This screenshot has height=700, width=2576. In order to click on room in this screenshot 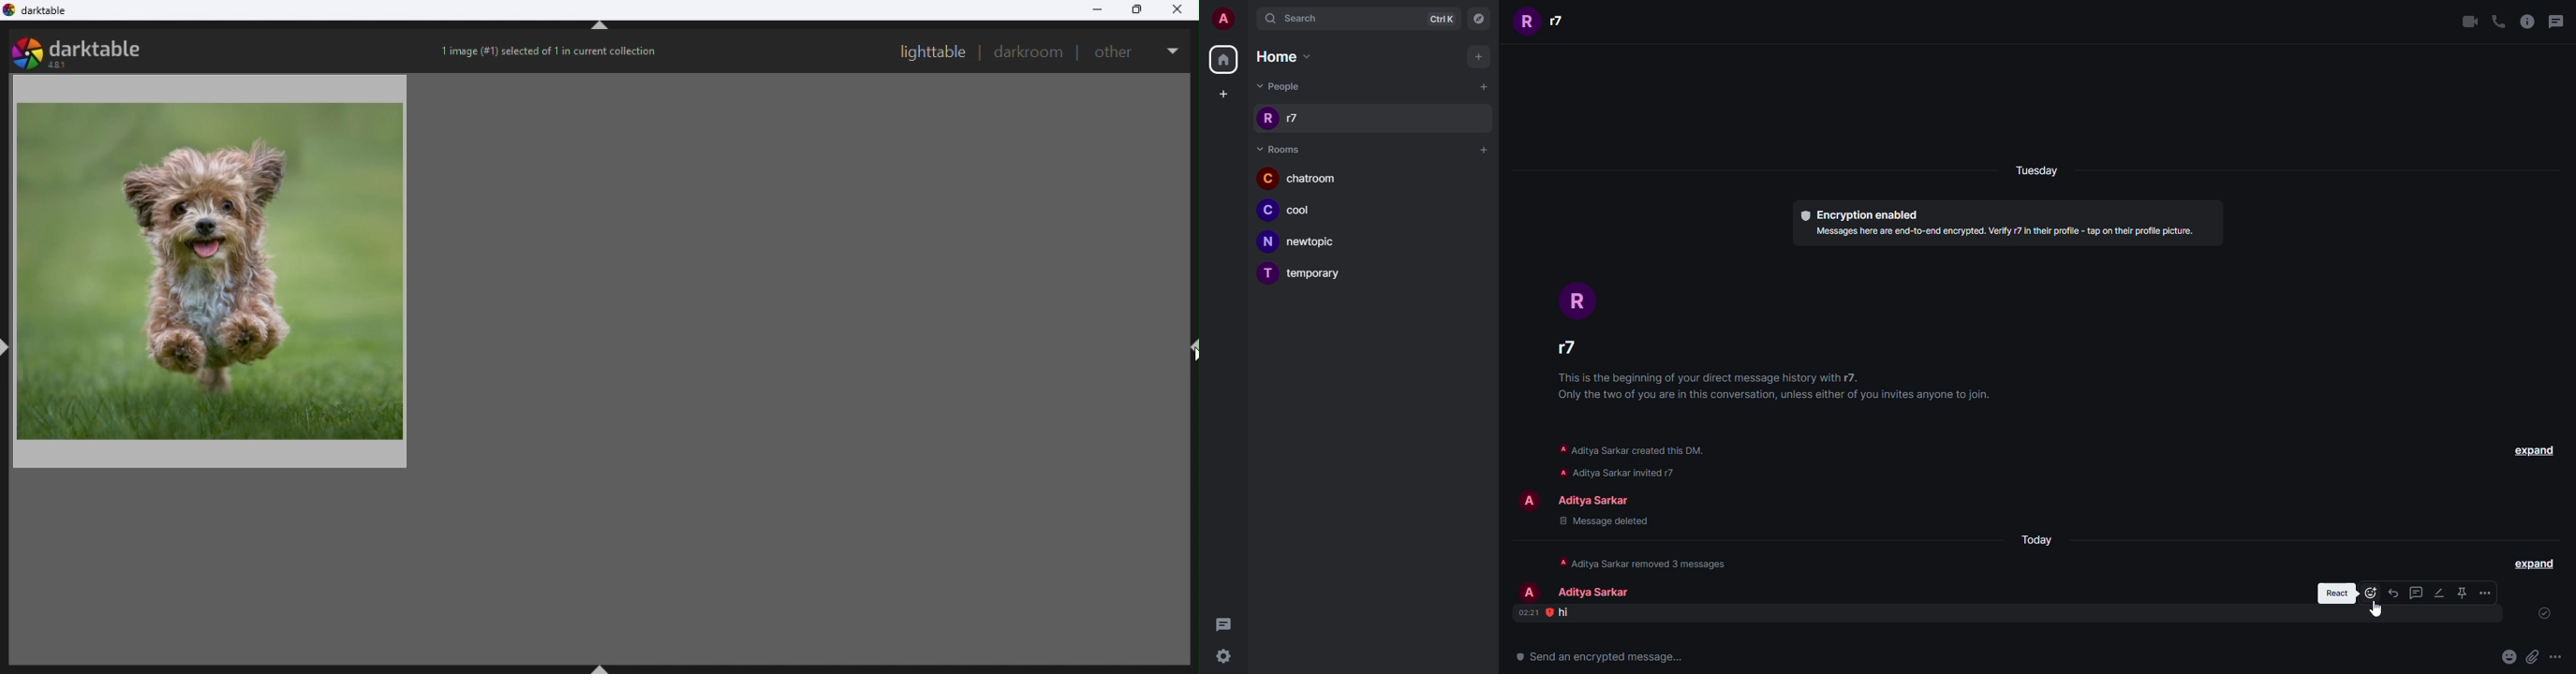, I will do `click(1294, 212)`.